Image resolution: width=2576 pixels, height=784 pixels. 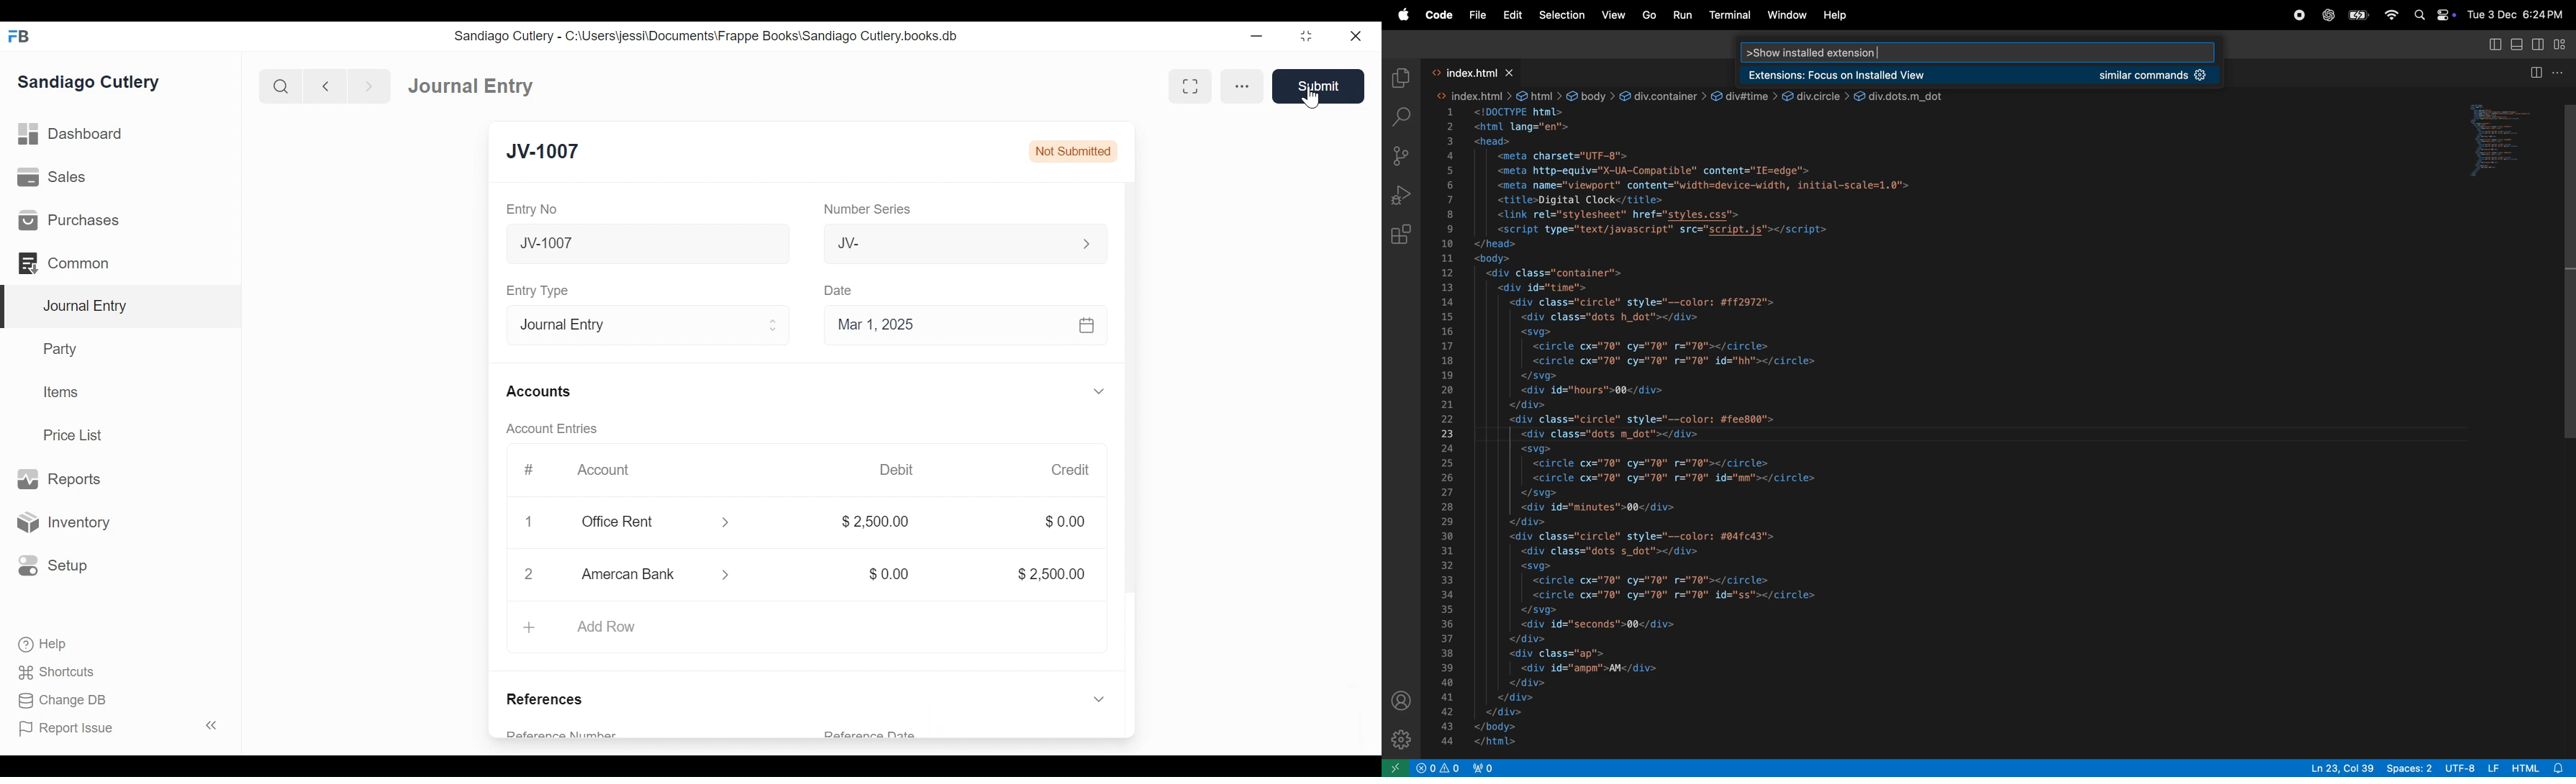 What do you see at coordinates (1312, 99) in the screenshot?
I see `cursor` at bounding box center [1312, 99].